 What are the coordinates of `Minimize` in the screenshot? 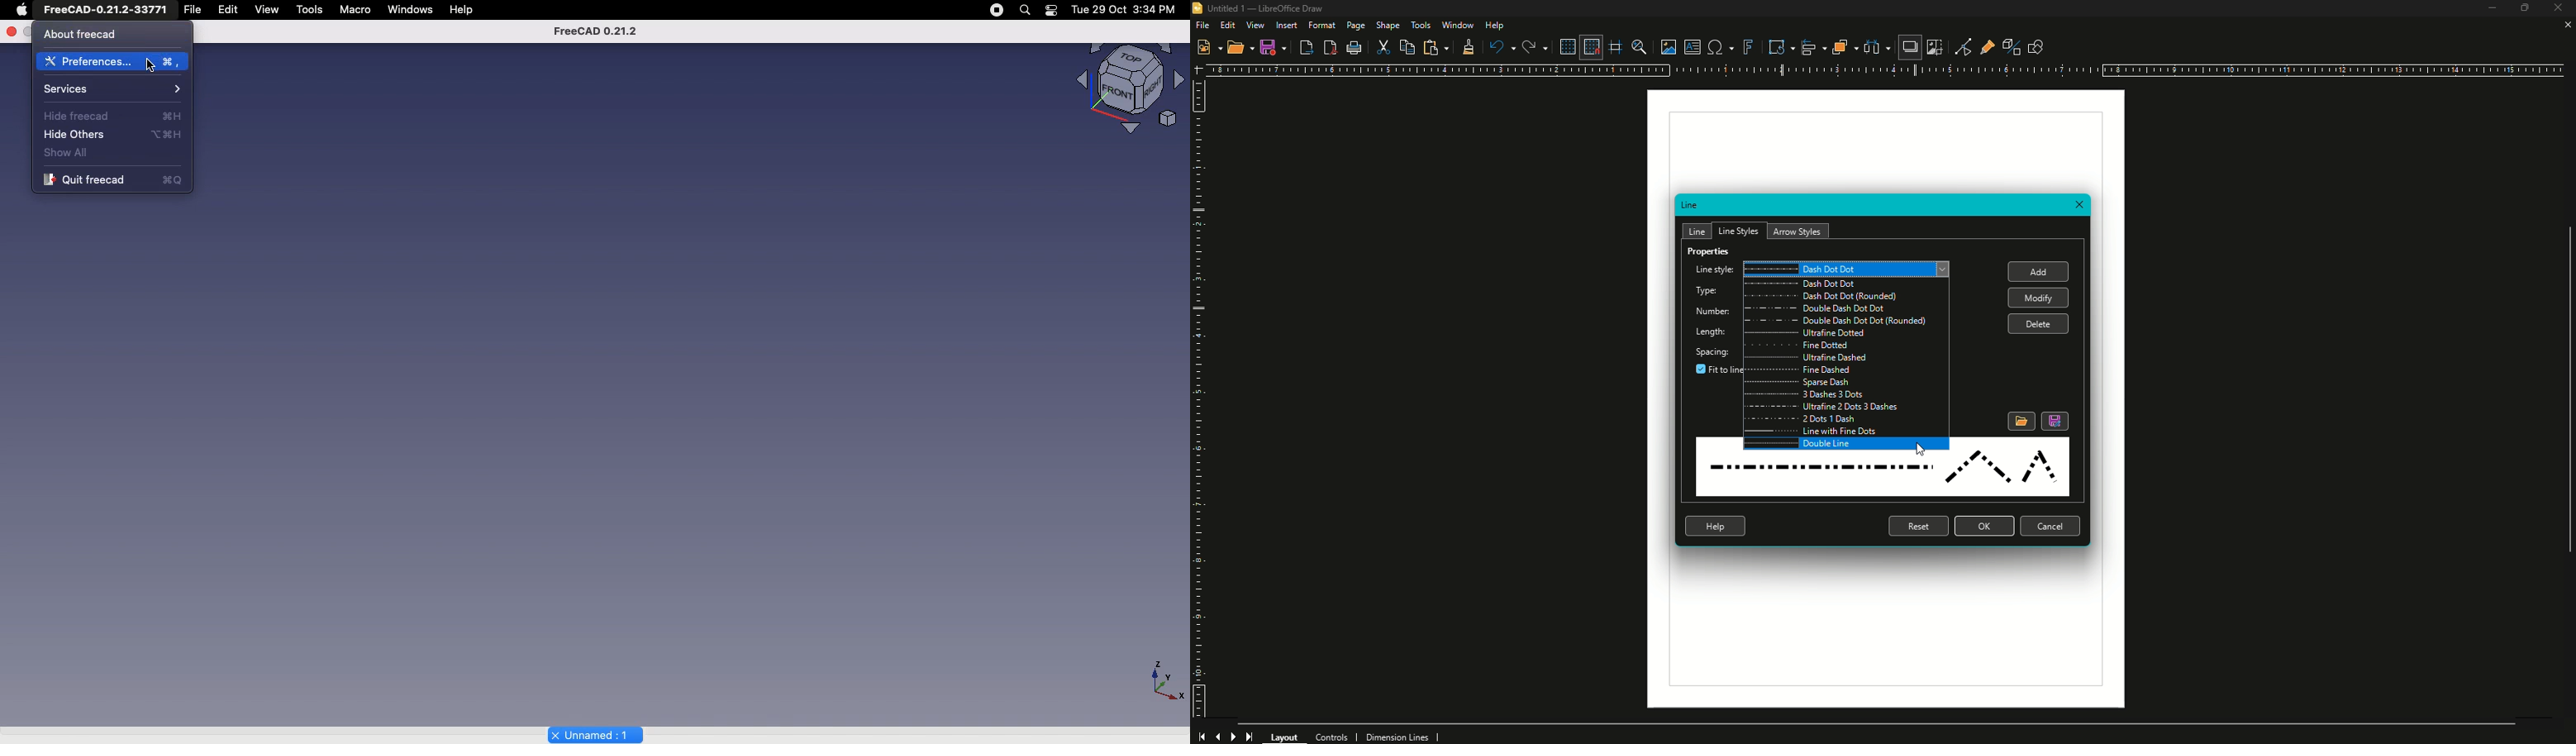 It's located at (2486, 10).